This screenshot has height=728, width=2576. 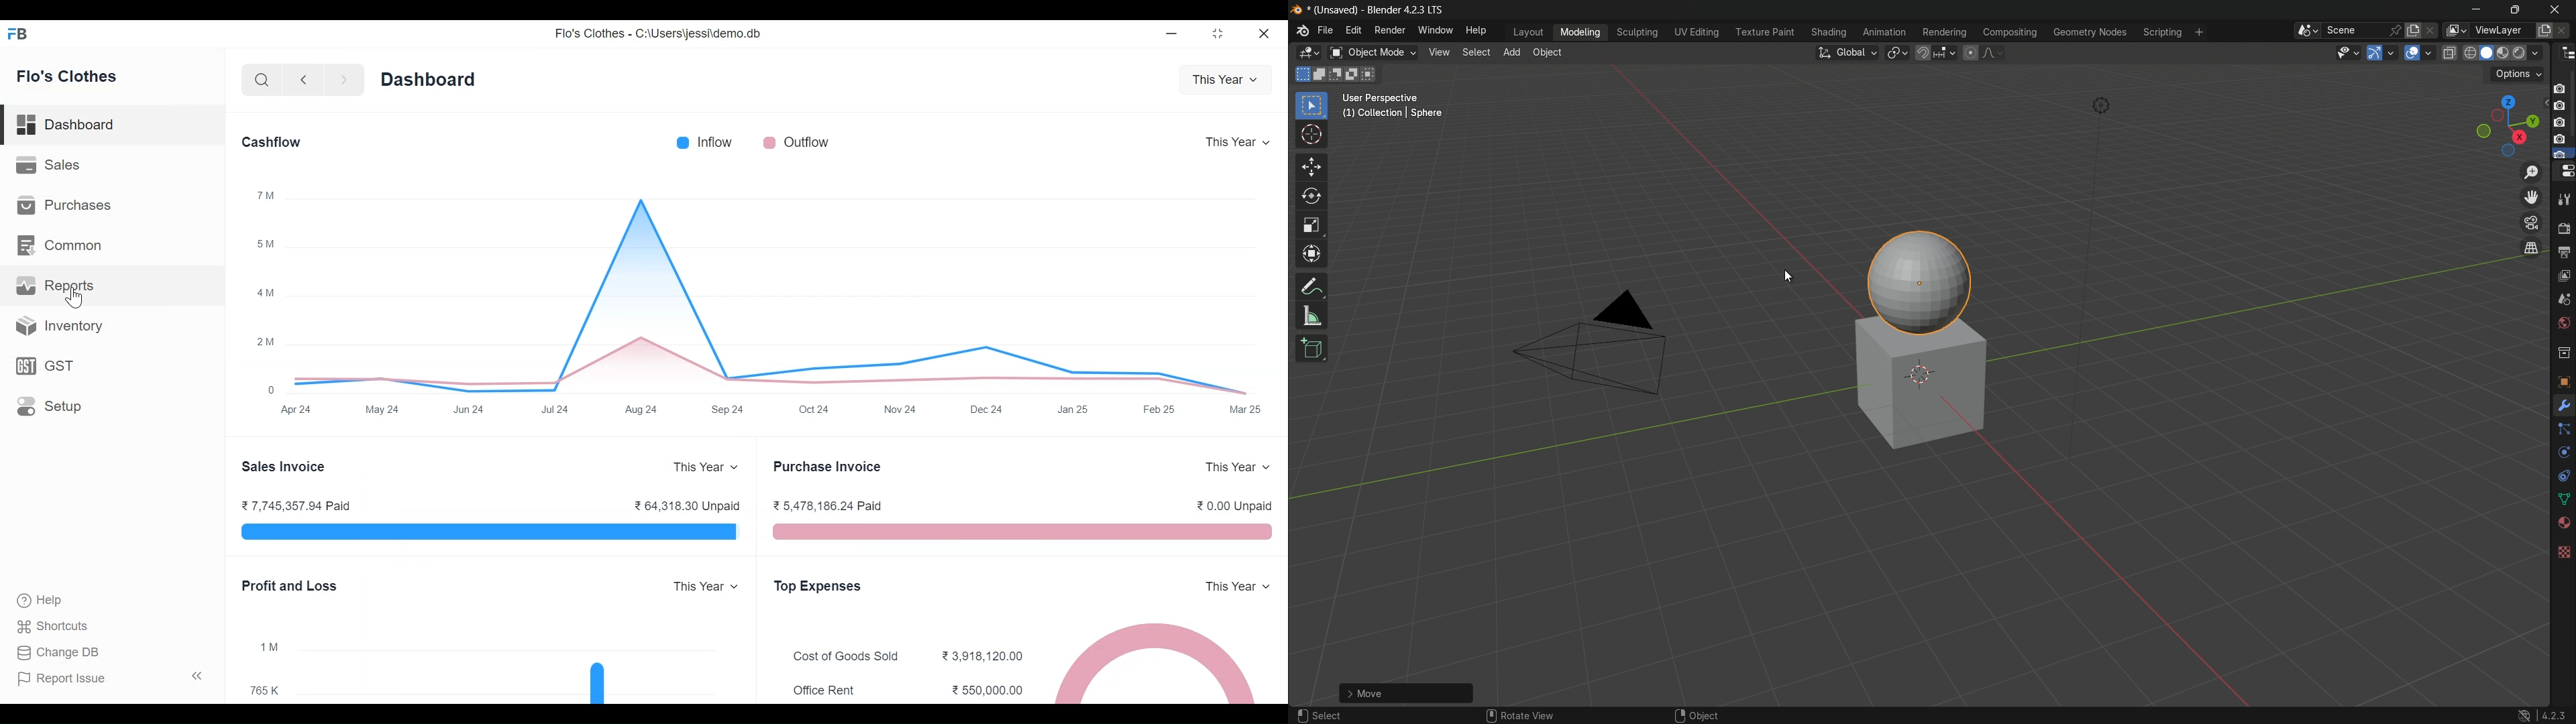 What do you see at coordinates (267, 291) in the screenshot?
I see `7M 5M 4M 2M 0` at bounding box center [267, 291].